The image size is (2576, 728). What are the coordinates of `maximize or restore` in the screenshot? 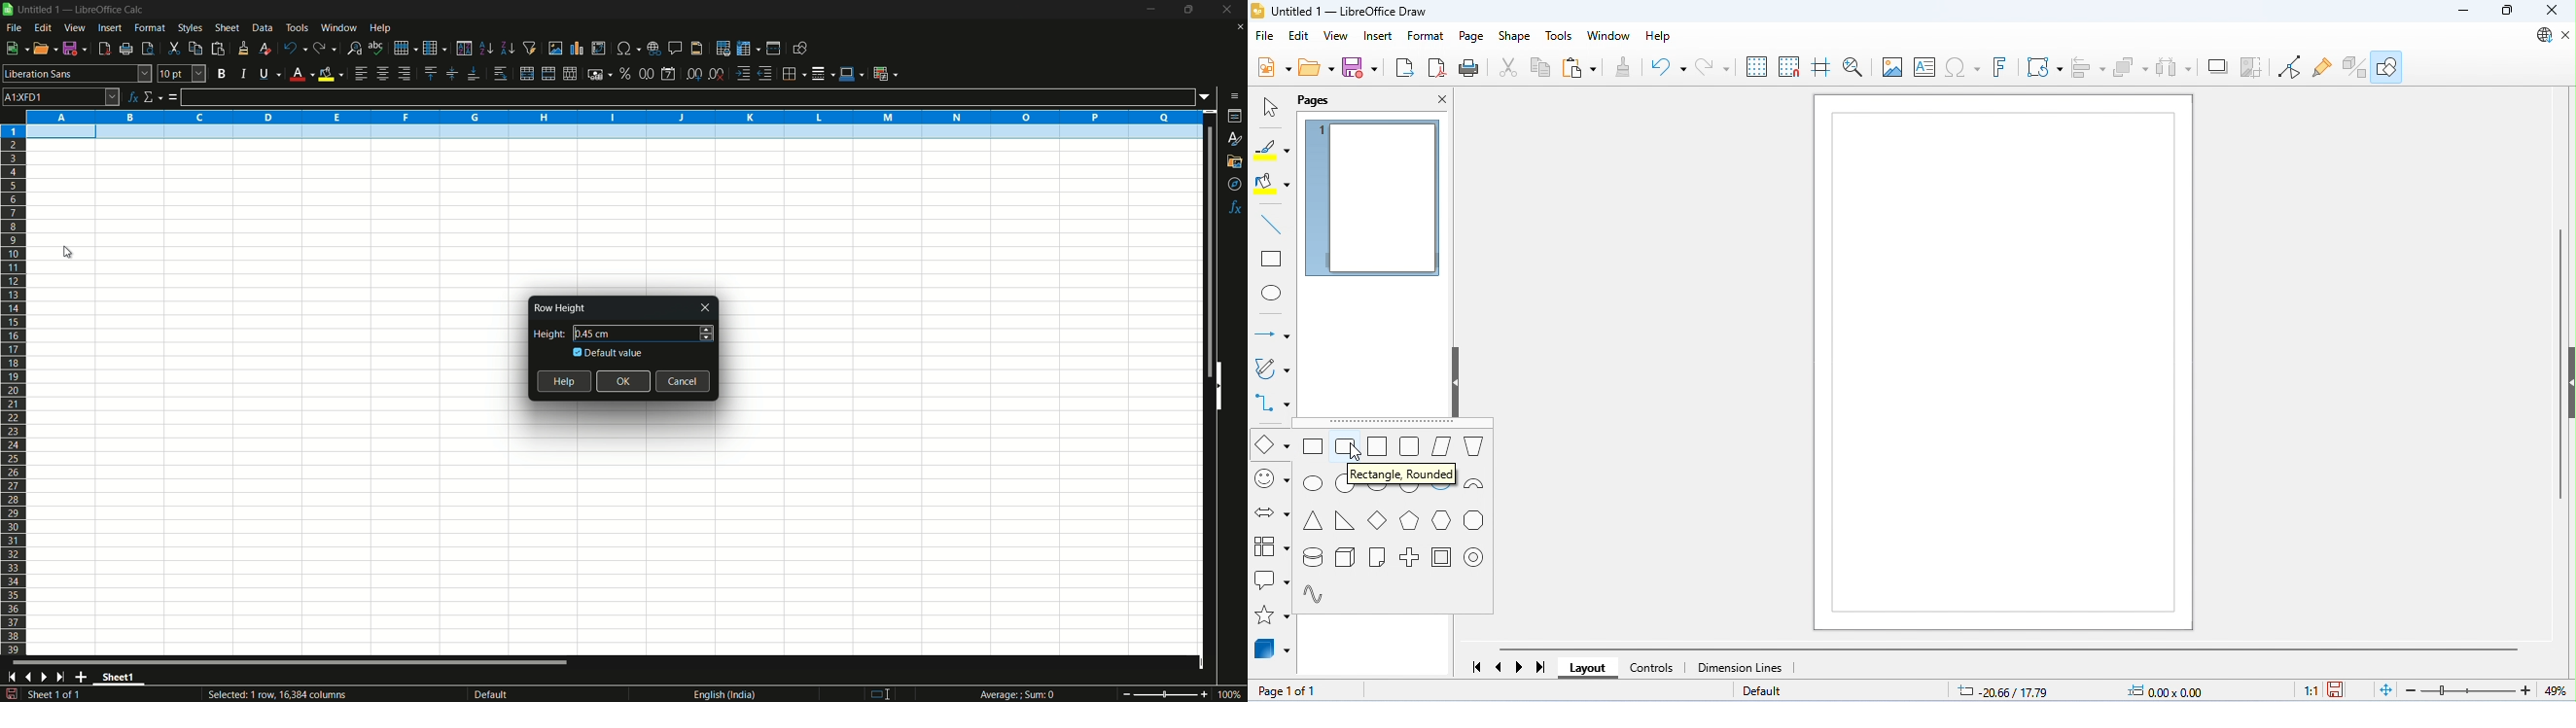 It's located at (1189, 10).